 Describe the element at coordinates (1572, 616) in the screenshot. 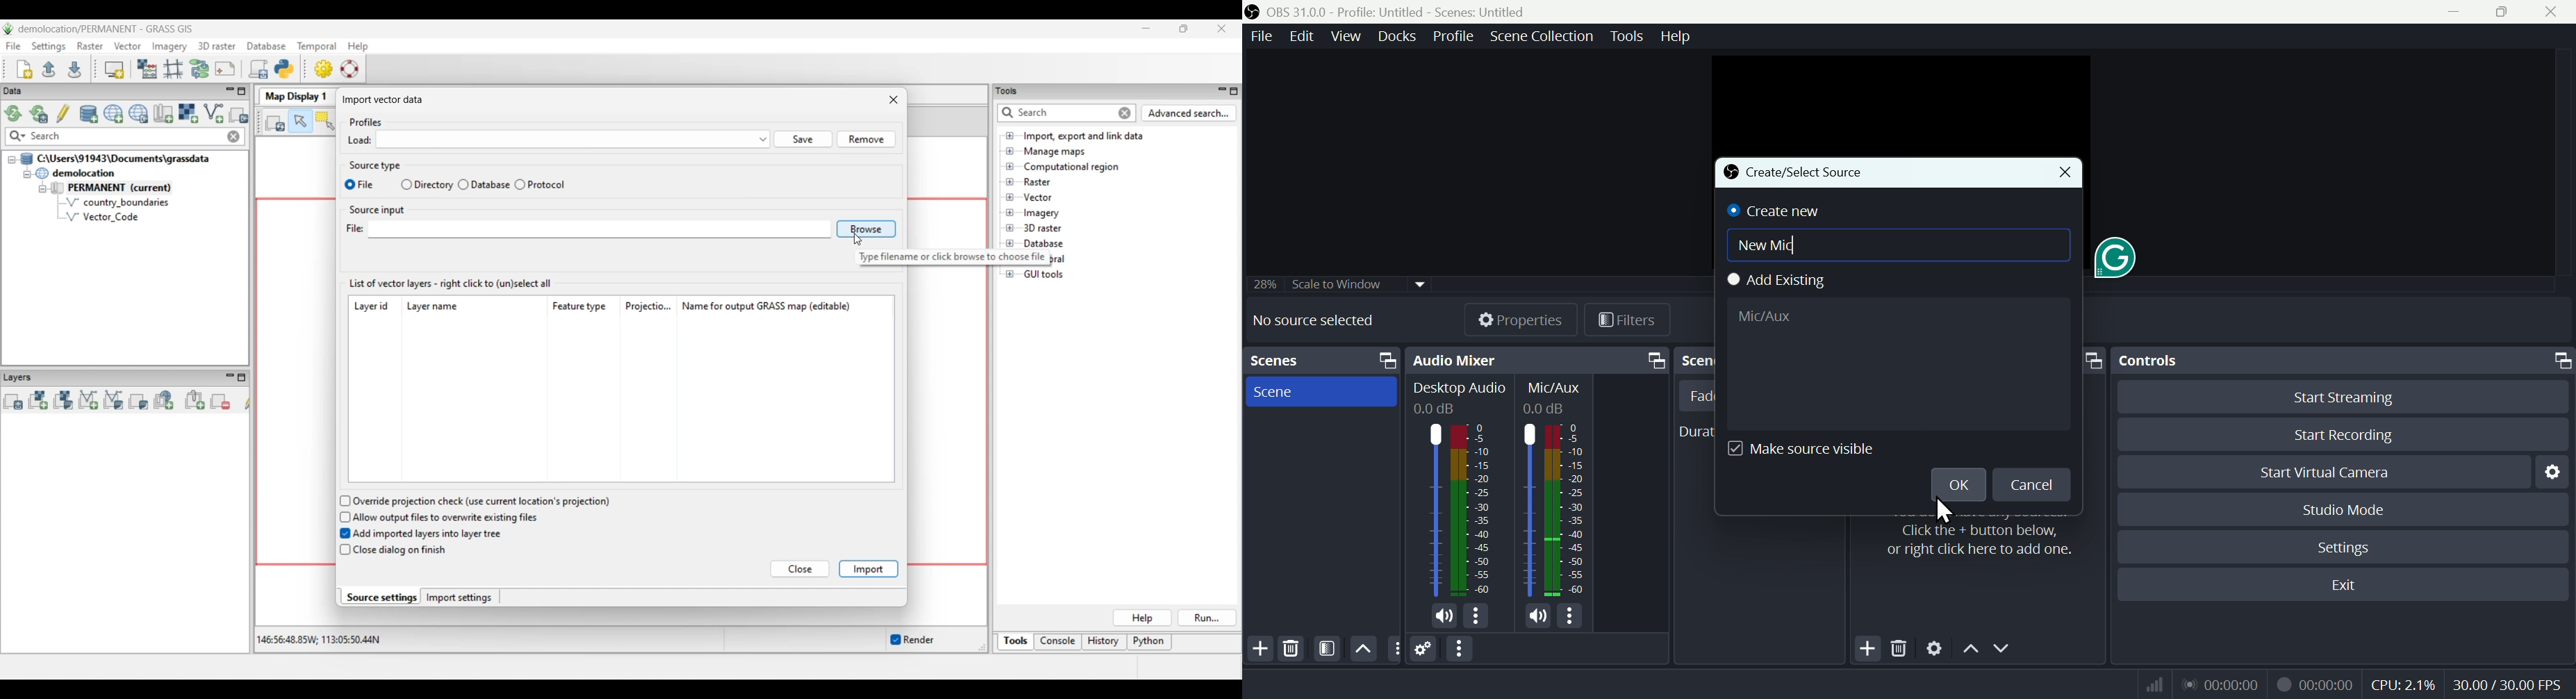

I see `More options` at that location.